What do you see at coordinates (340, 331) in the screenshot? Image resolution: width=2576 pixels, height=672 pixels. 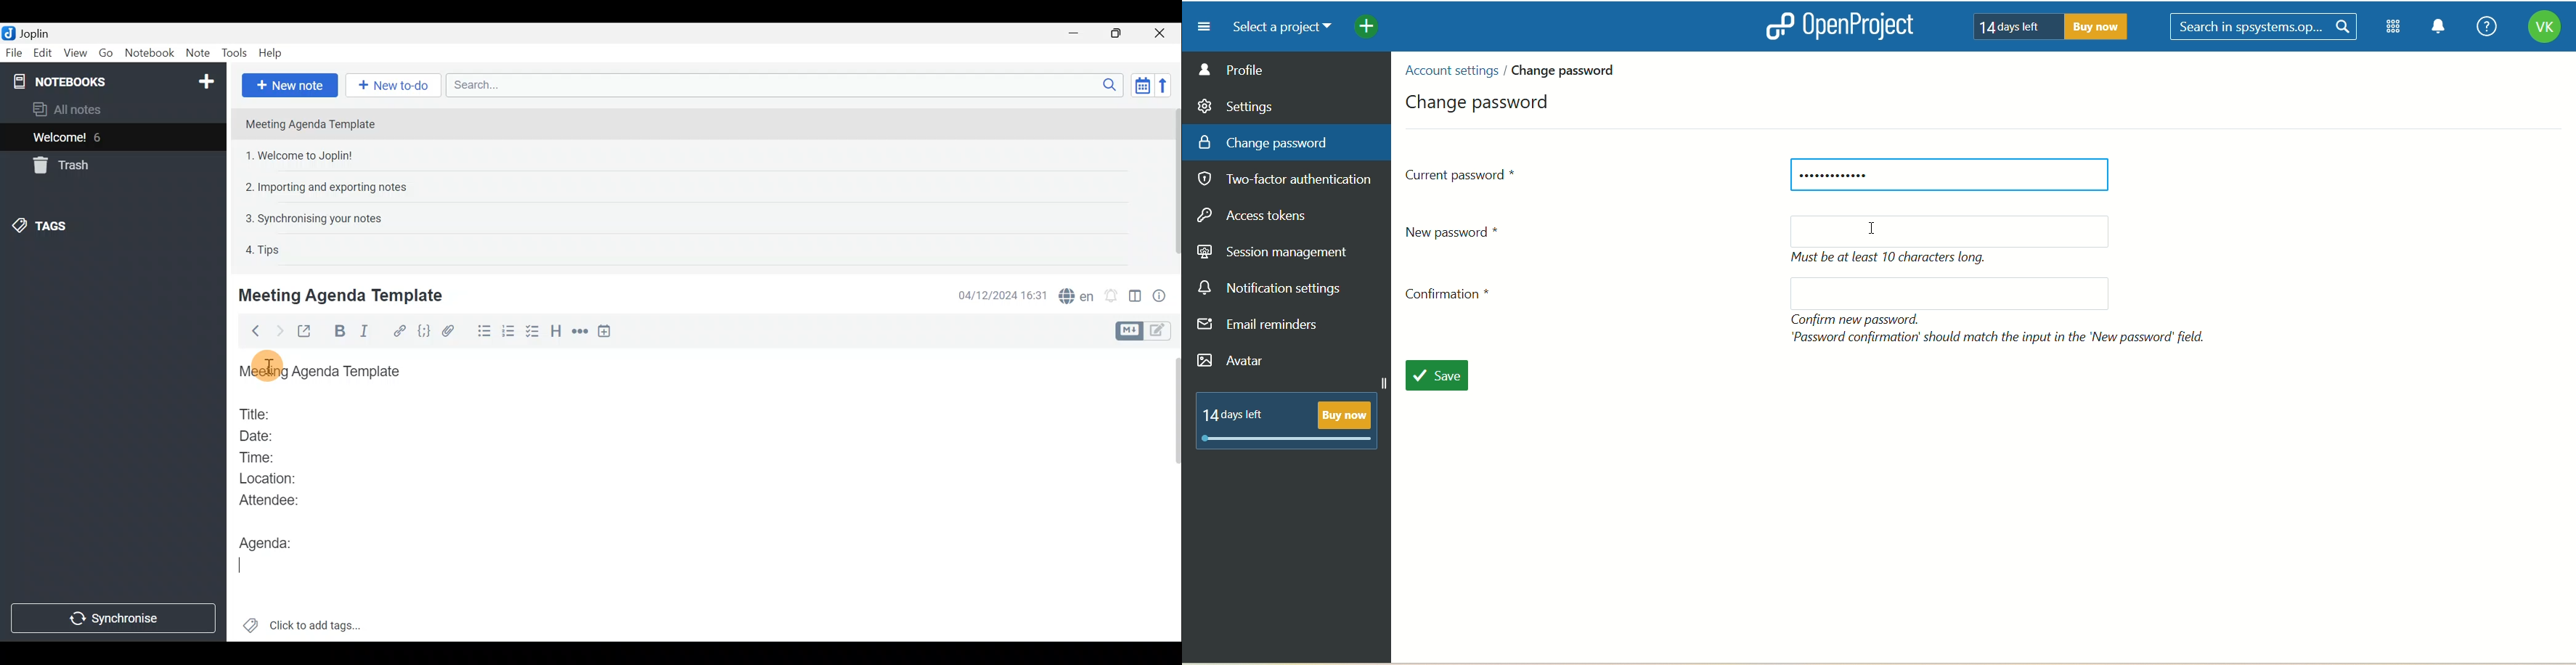 I see `Bold` at bounding box center [340, 331].